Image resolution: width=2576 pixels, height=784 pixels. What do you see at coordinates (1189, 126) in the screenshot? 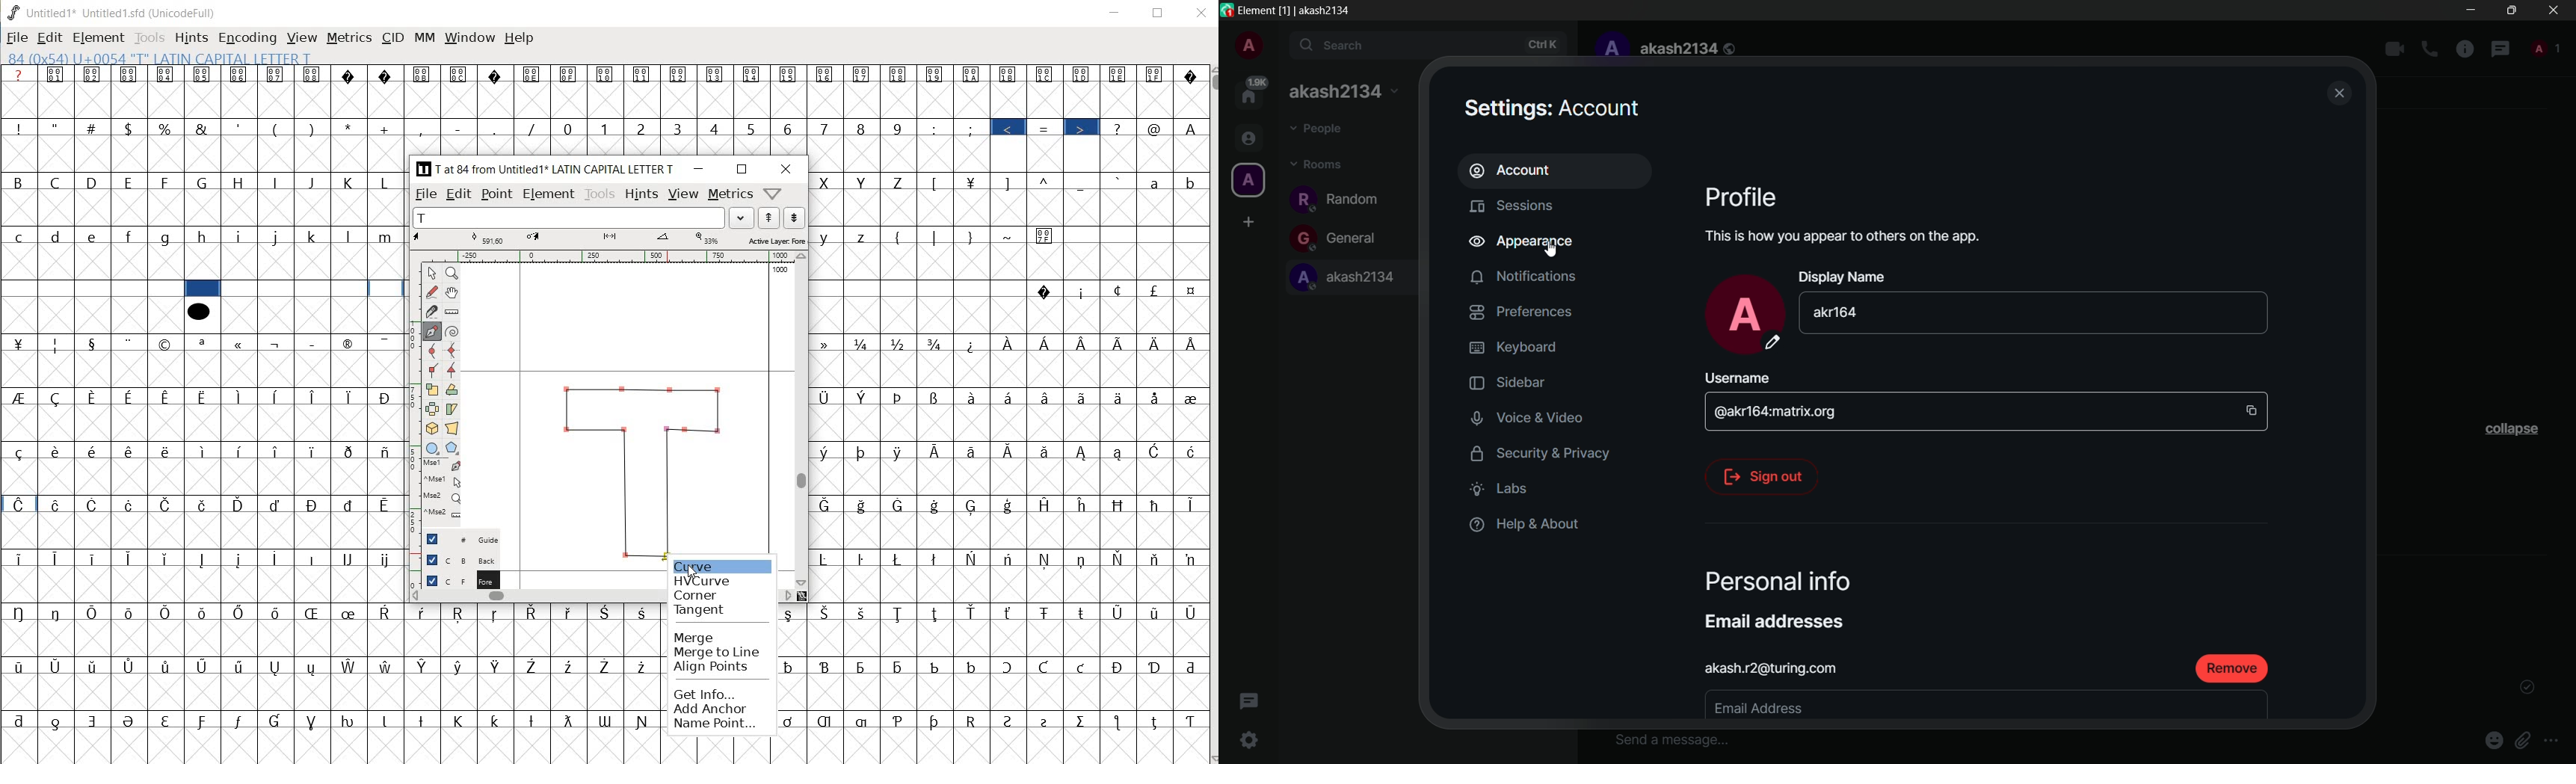
I see `A` at bounding box center [1189, 126].